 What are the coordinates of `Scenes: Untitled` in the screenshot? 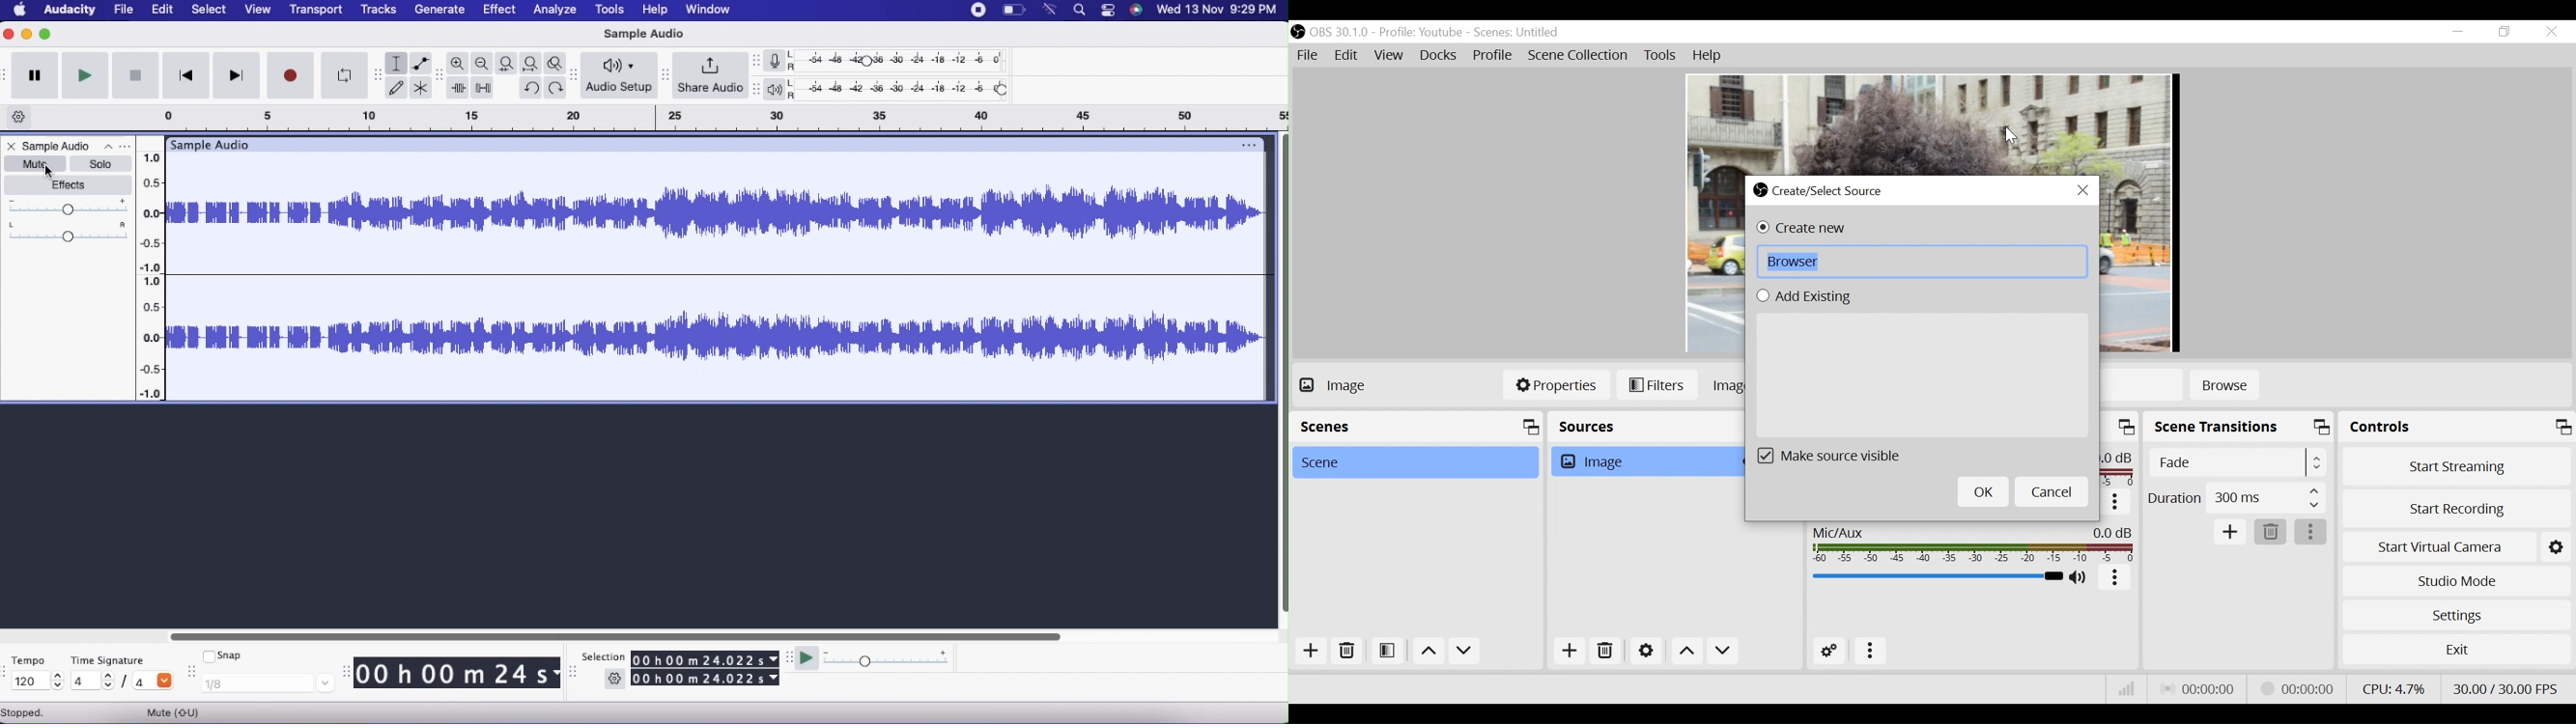 It's located at (1519, 33).